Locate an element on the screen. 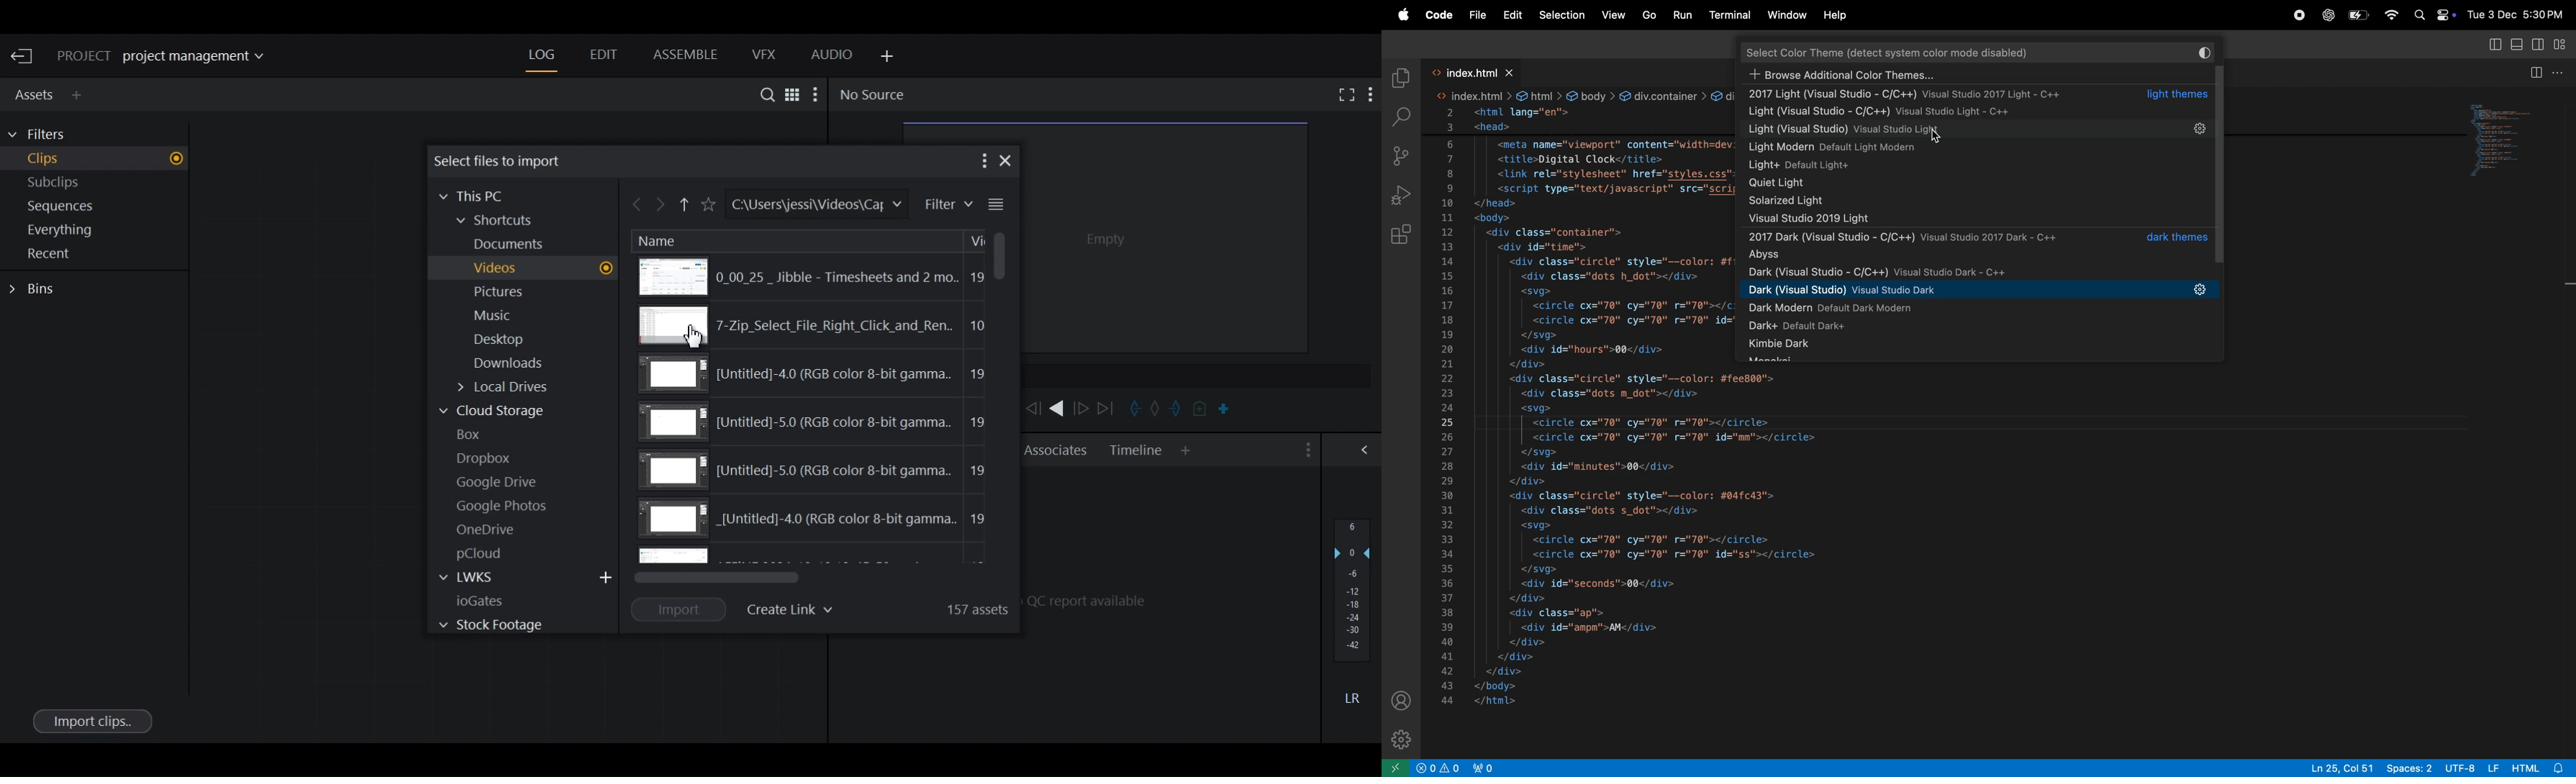 The height and width of the screenshot is (784, 2576). Create link is located at coordinates (793, 607).